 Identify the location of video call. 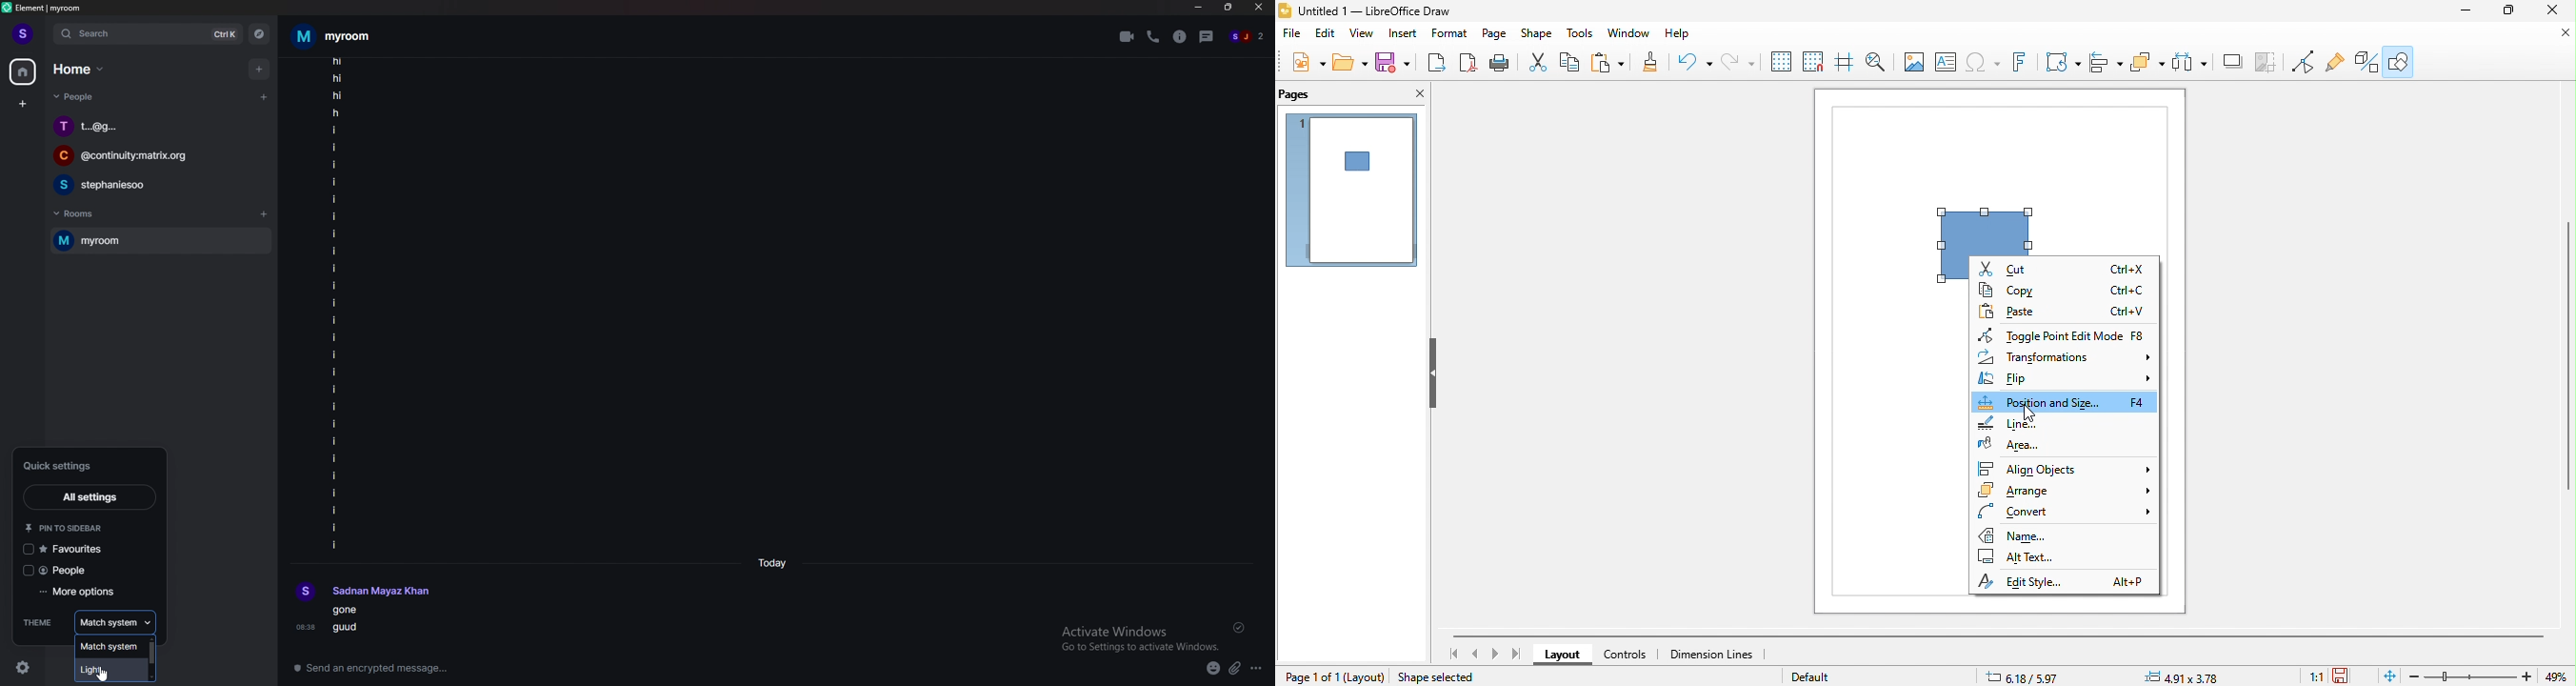
(1127, 36).